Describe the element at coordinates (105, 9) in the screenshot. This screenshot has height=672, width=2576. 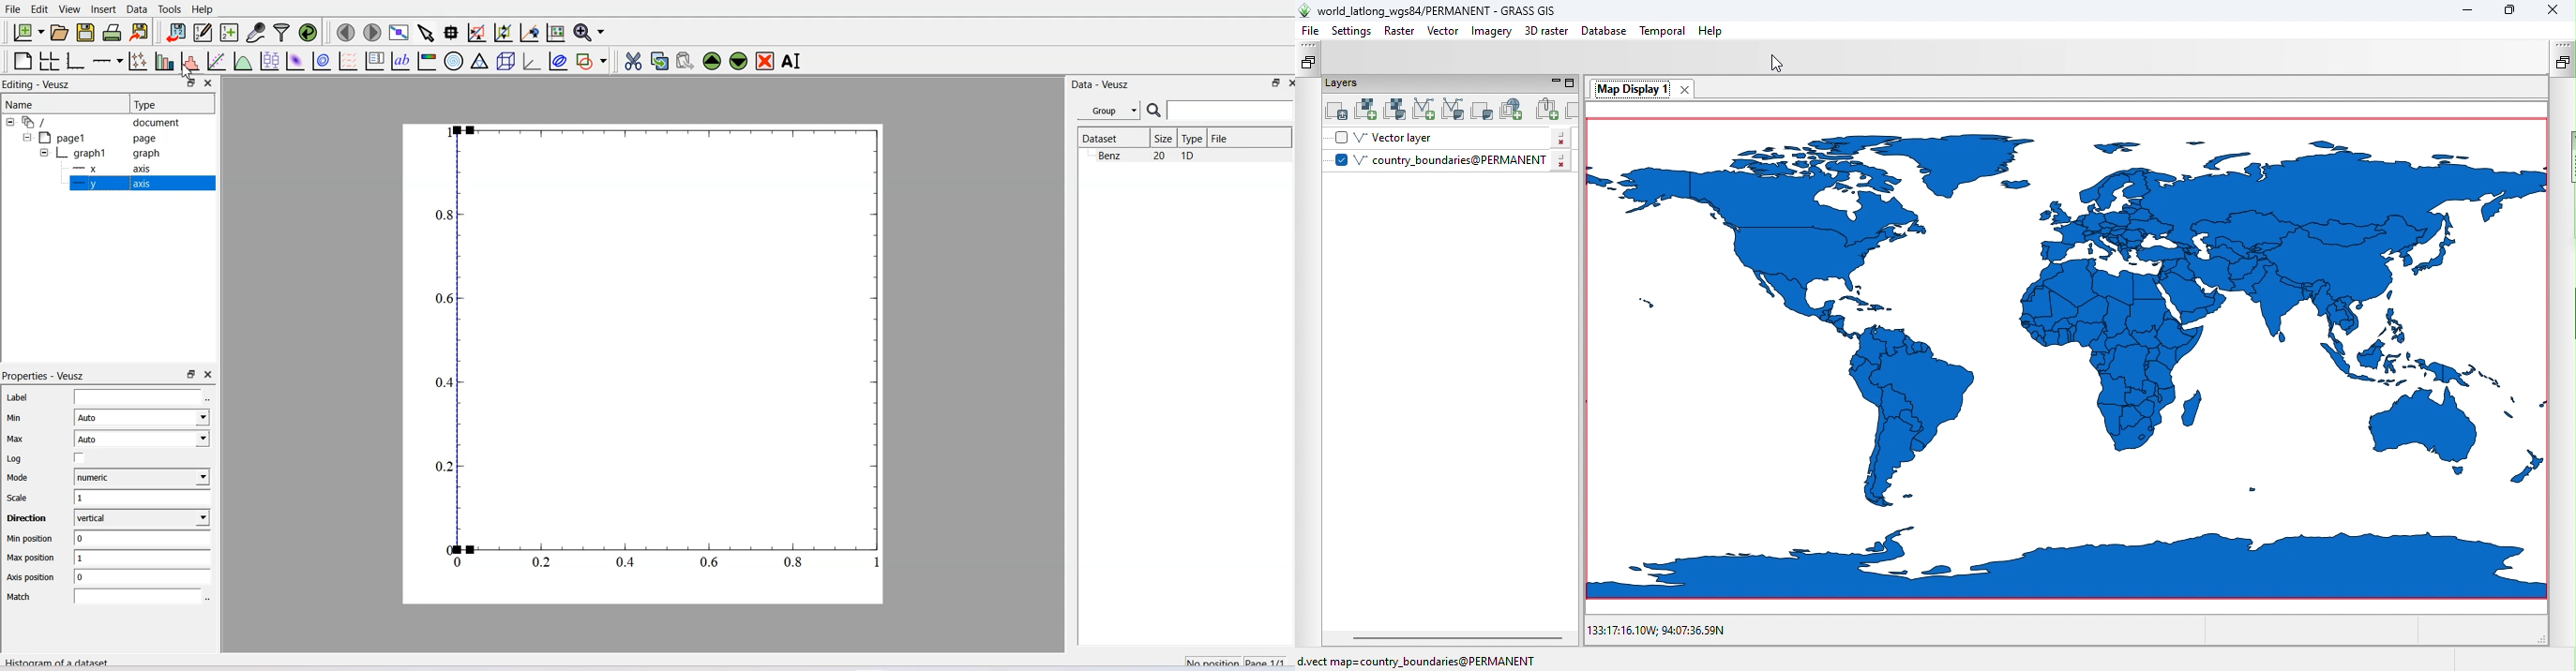
I see `Insert` at that location.